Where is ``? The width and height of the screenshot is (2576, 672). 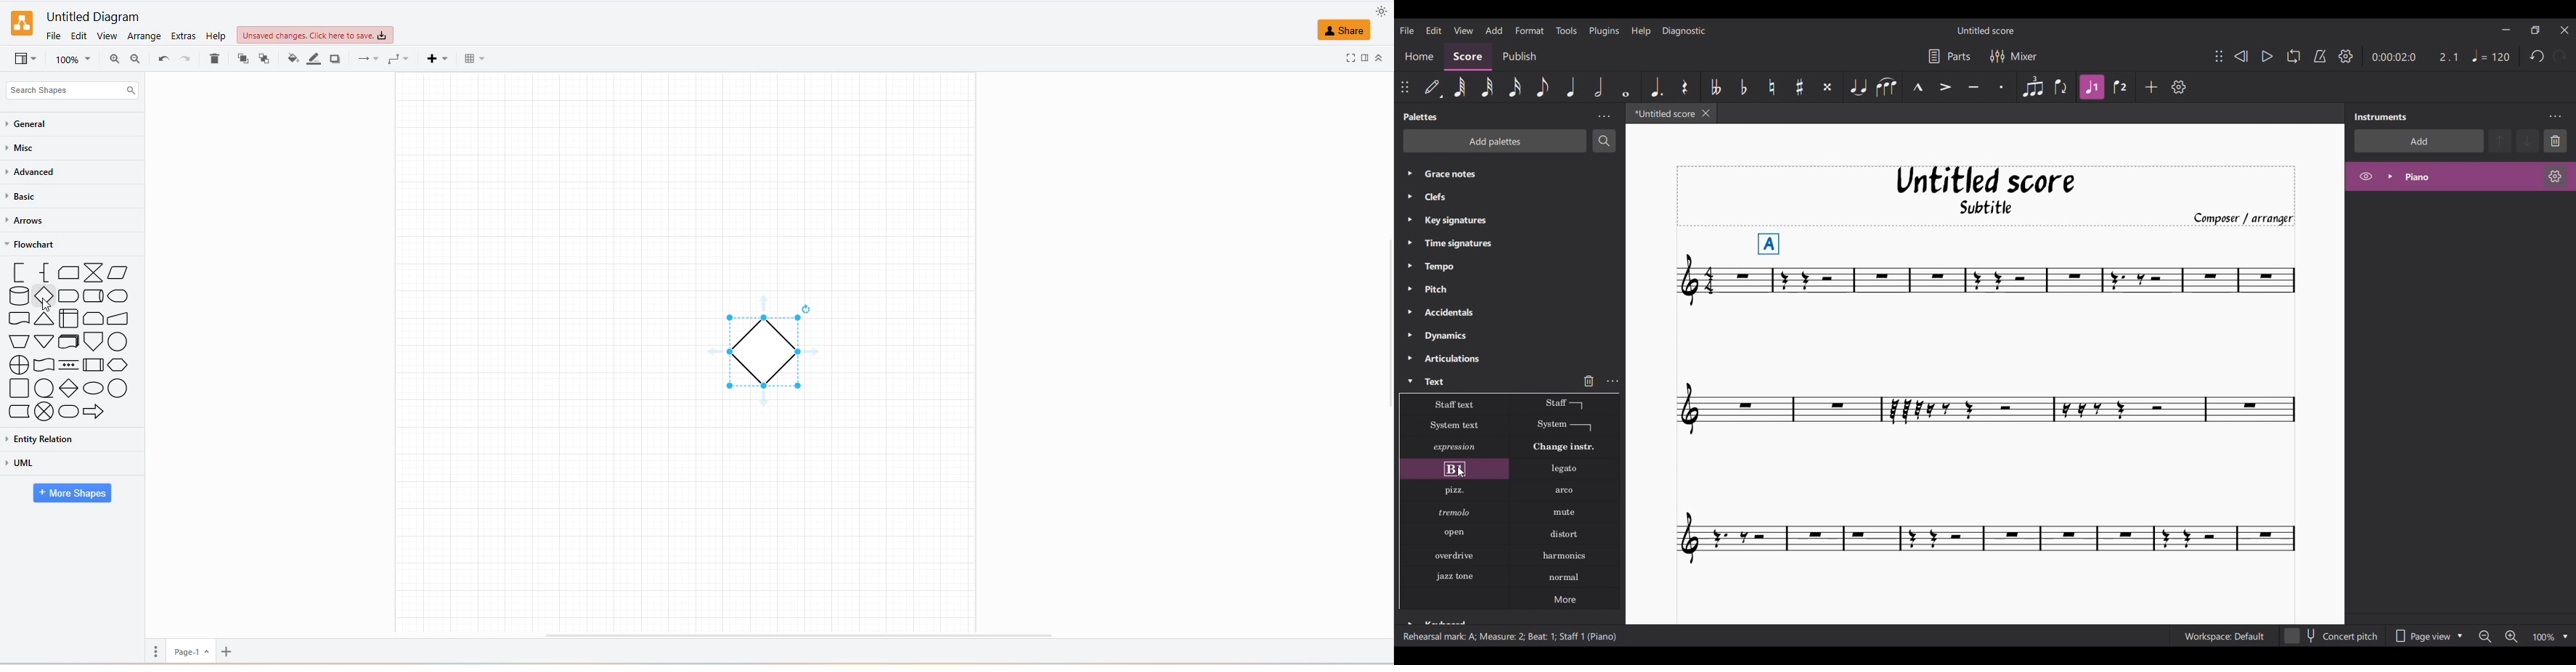
 is located at coordinates (148, 35).